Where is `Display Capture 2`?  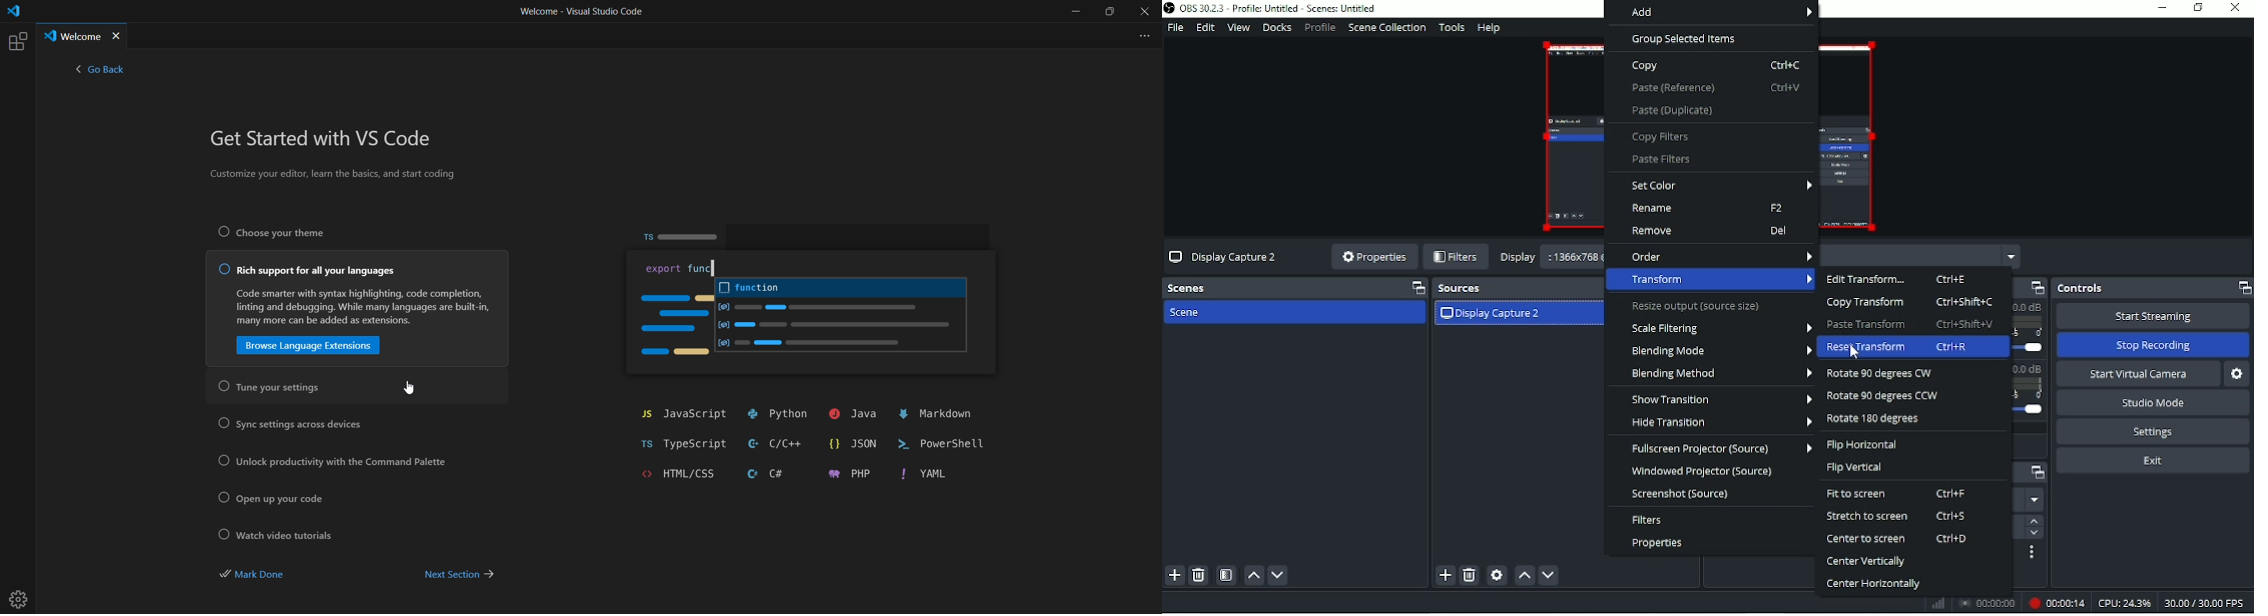
Display Capture 2 is located at coordinates (1491, 315).